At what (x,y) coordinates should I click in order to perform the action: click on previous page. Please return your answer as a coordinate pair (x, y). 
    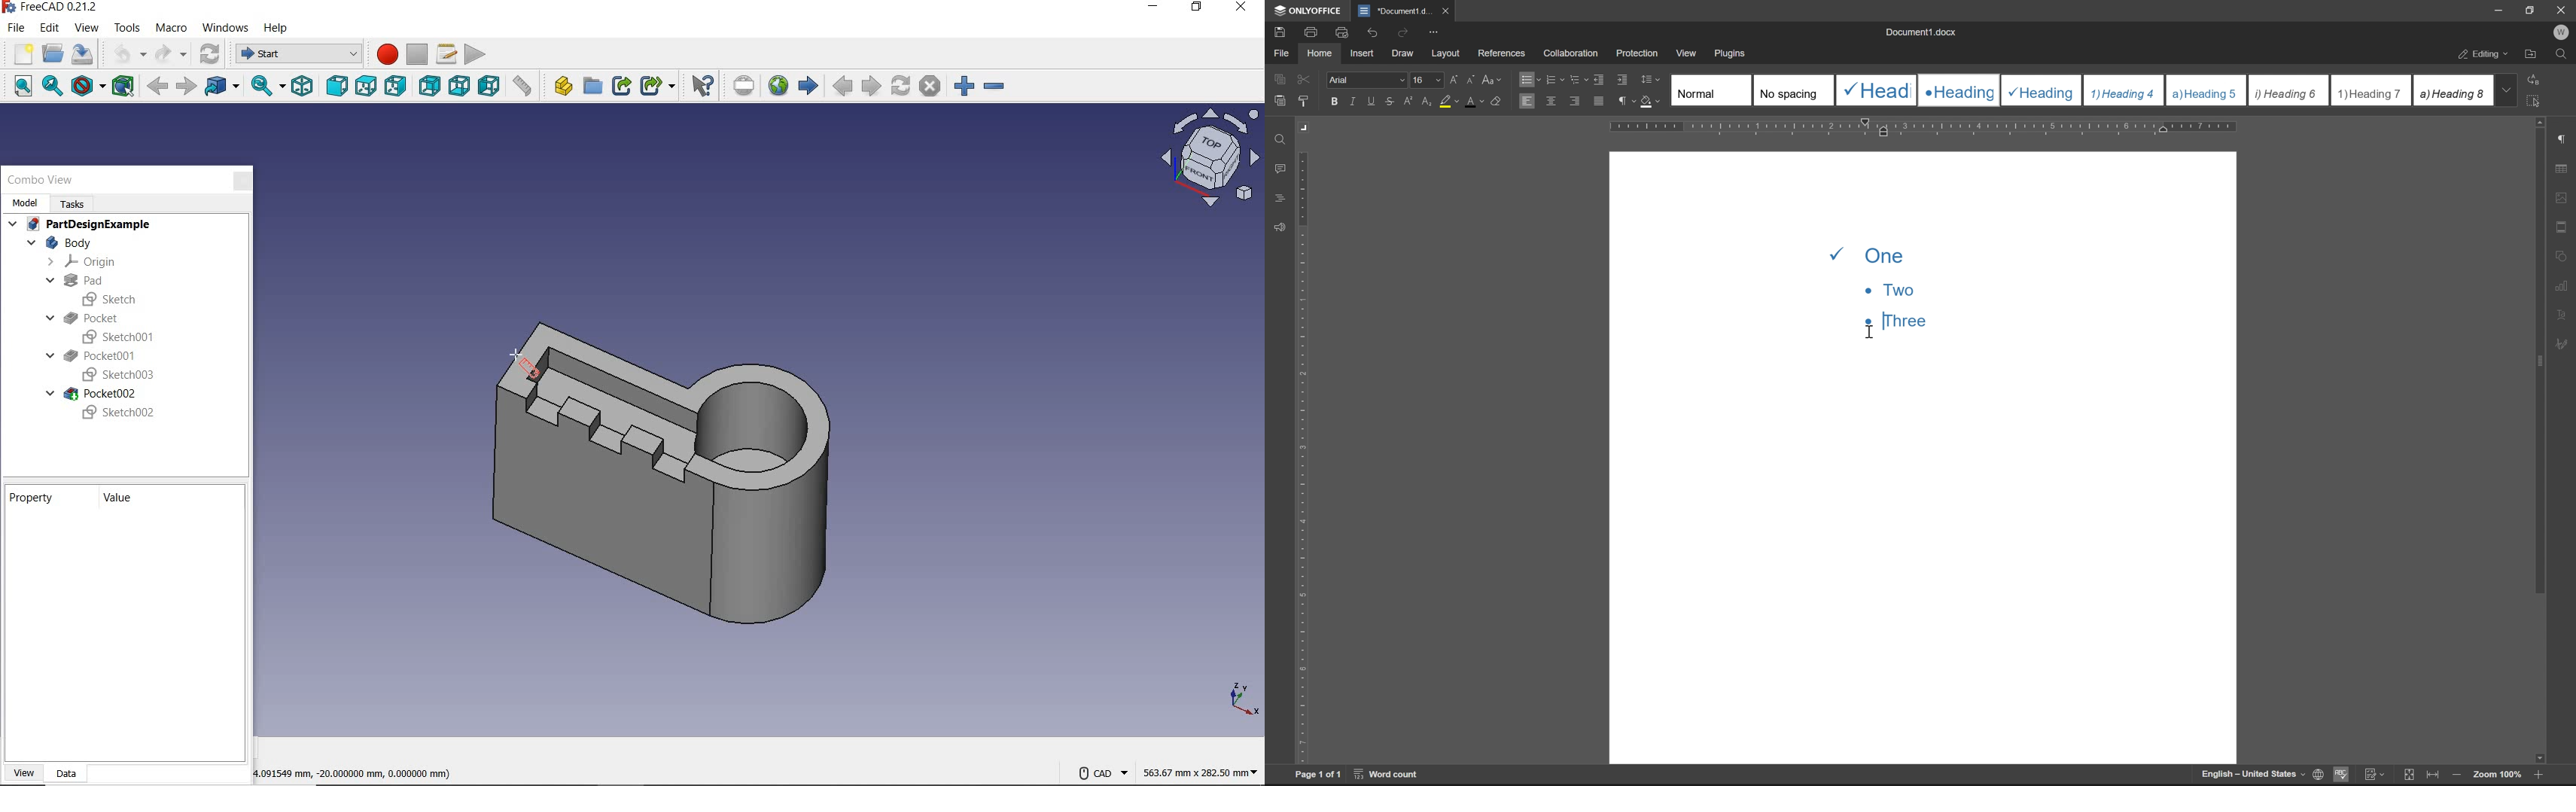
    Looking at the image, I should click on (842, 87).